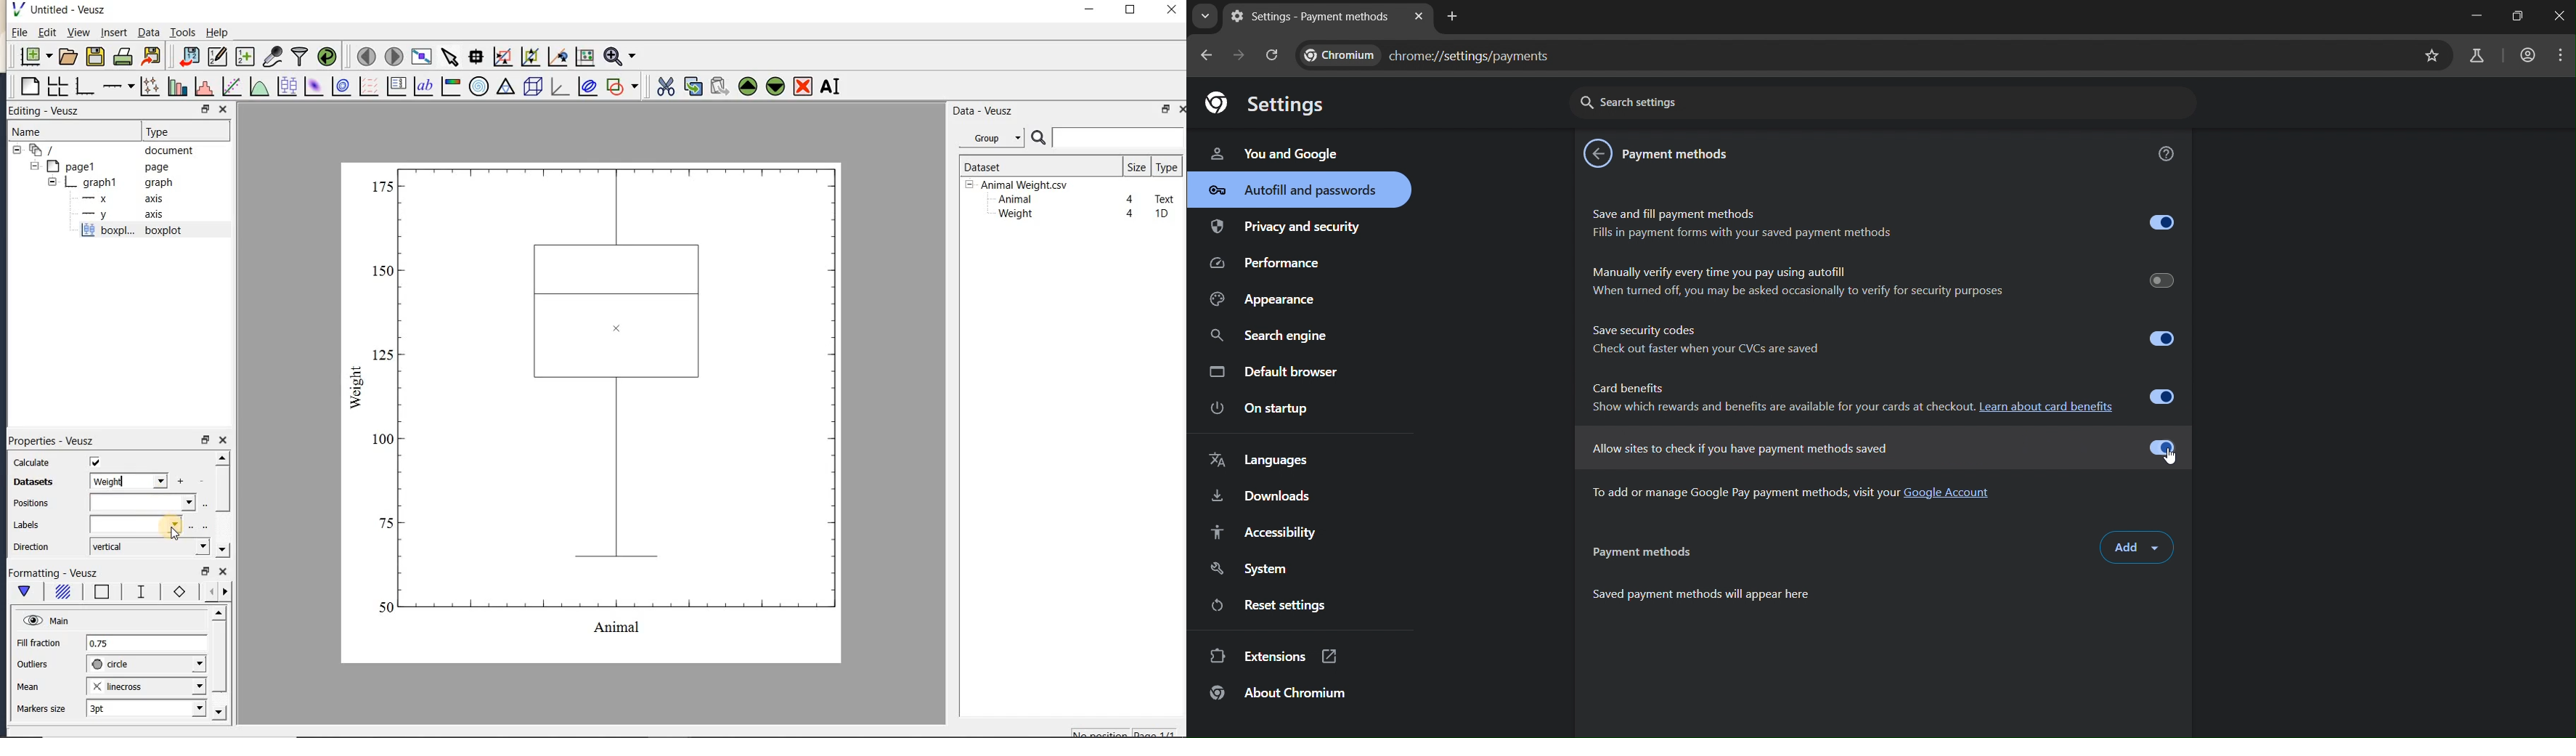 The width and height of the screenshot is (2576, 756). I want to click on add, so click(2137, 548).